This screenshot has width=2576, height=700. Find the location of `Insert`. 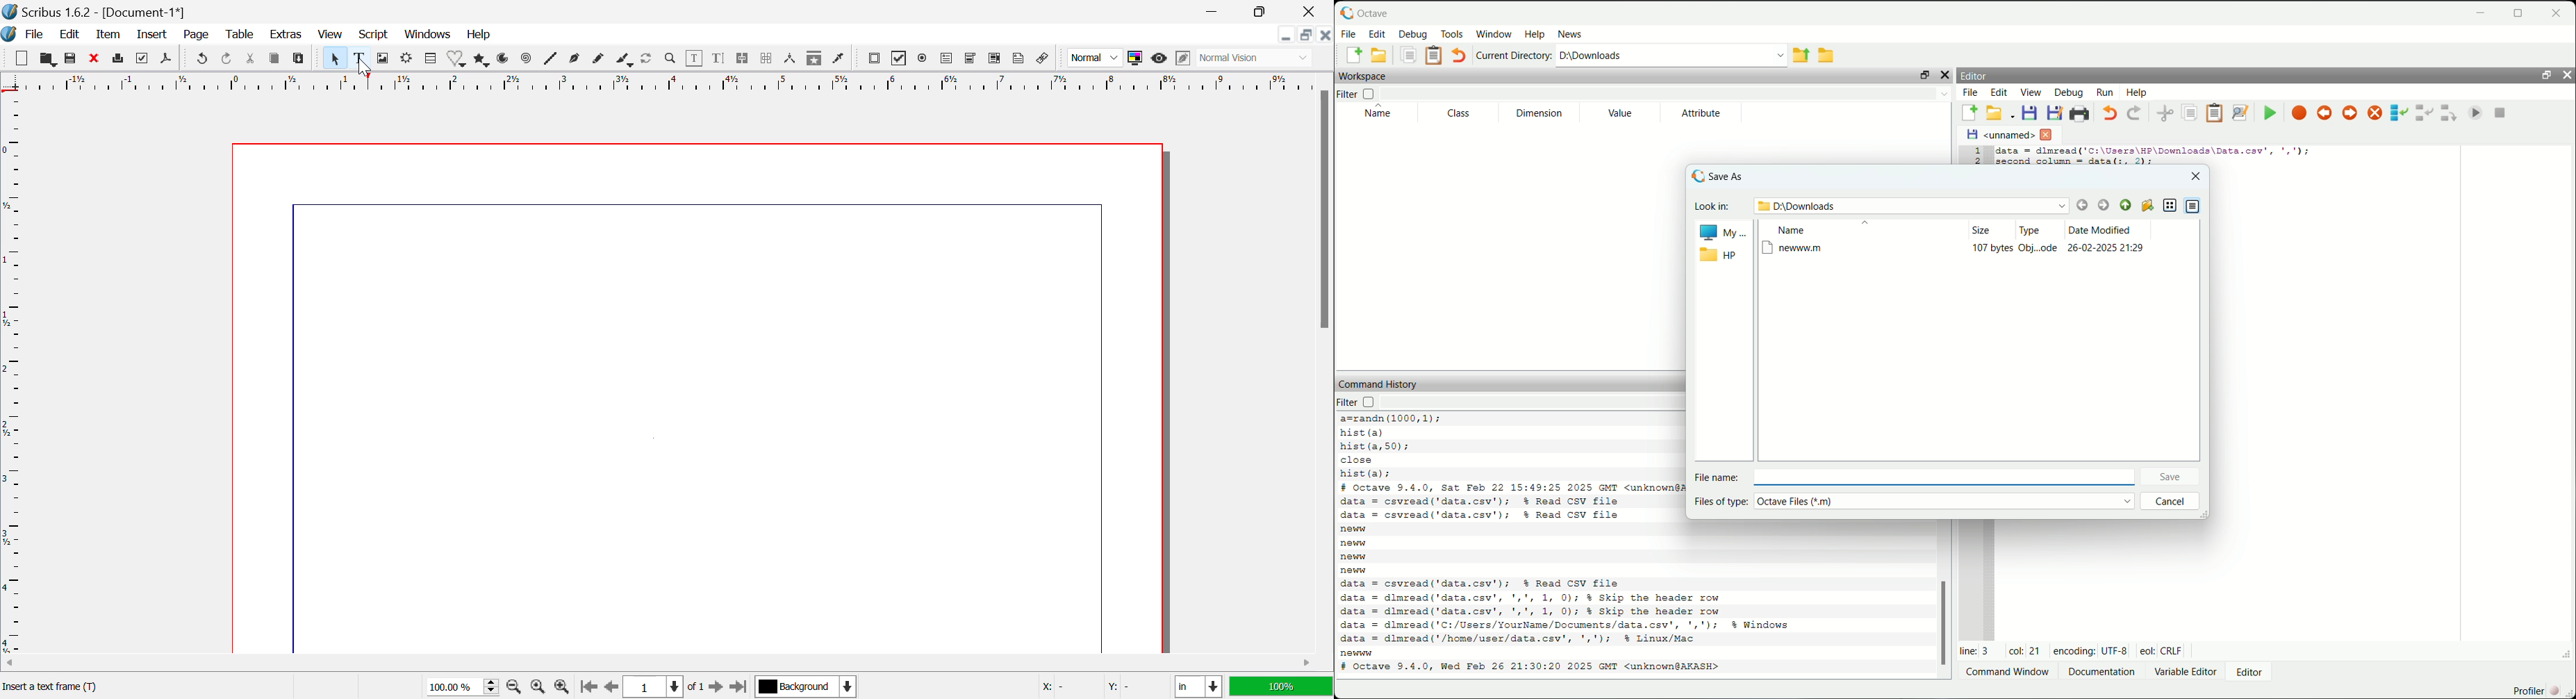

Insert is located at coordinates (154, 35).